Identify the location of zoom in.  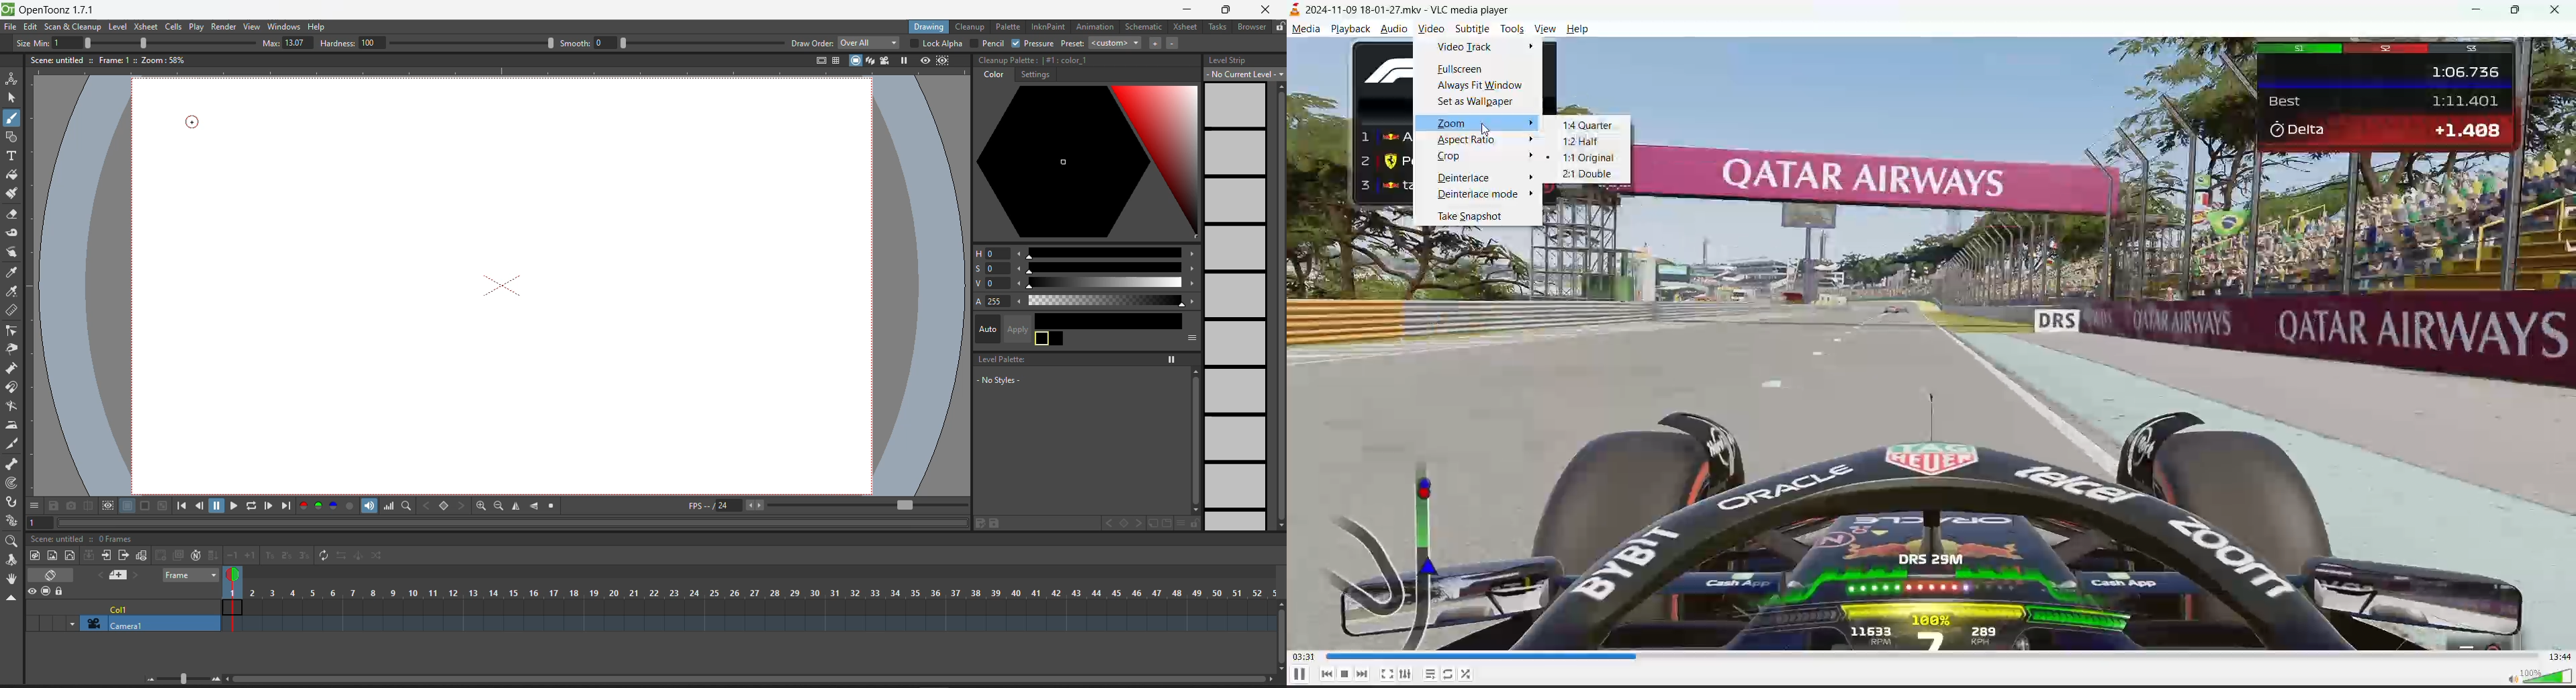
(216, 679).